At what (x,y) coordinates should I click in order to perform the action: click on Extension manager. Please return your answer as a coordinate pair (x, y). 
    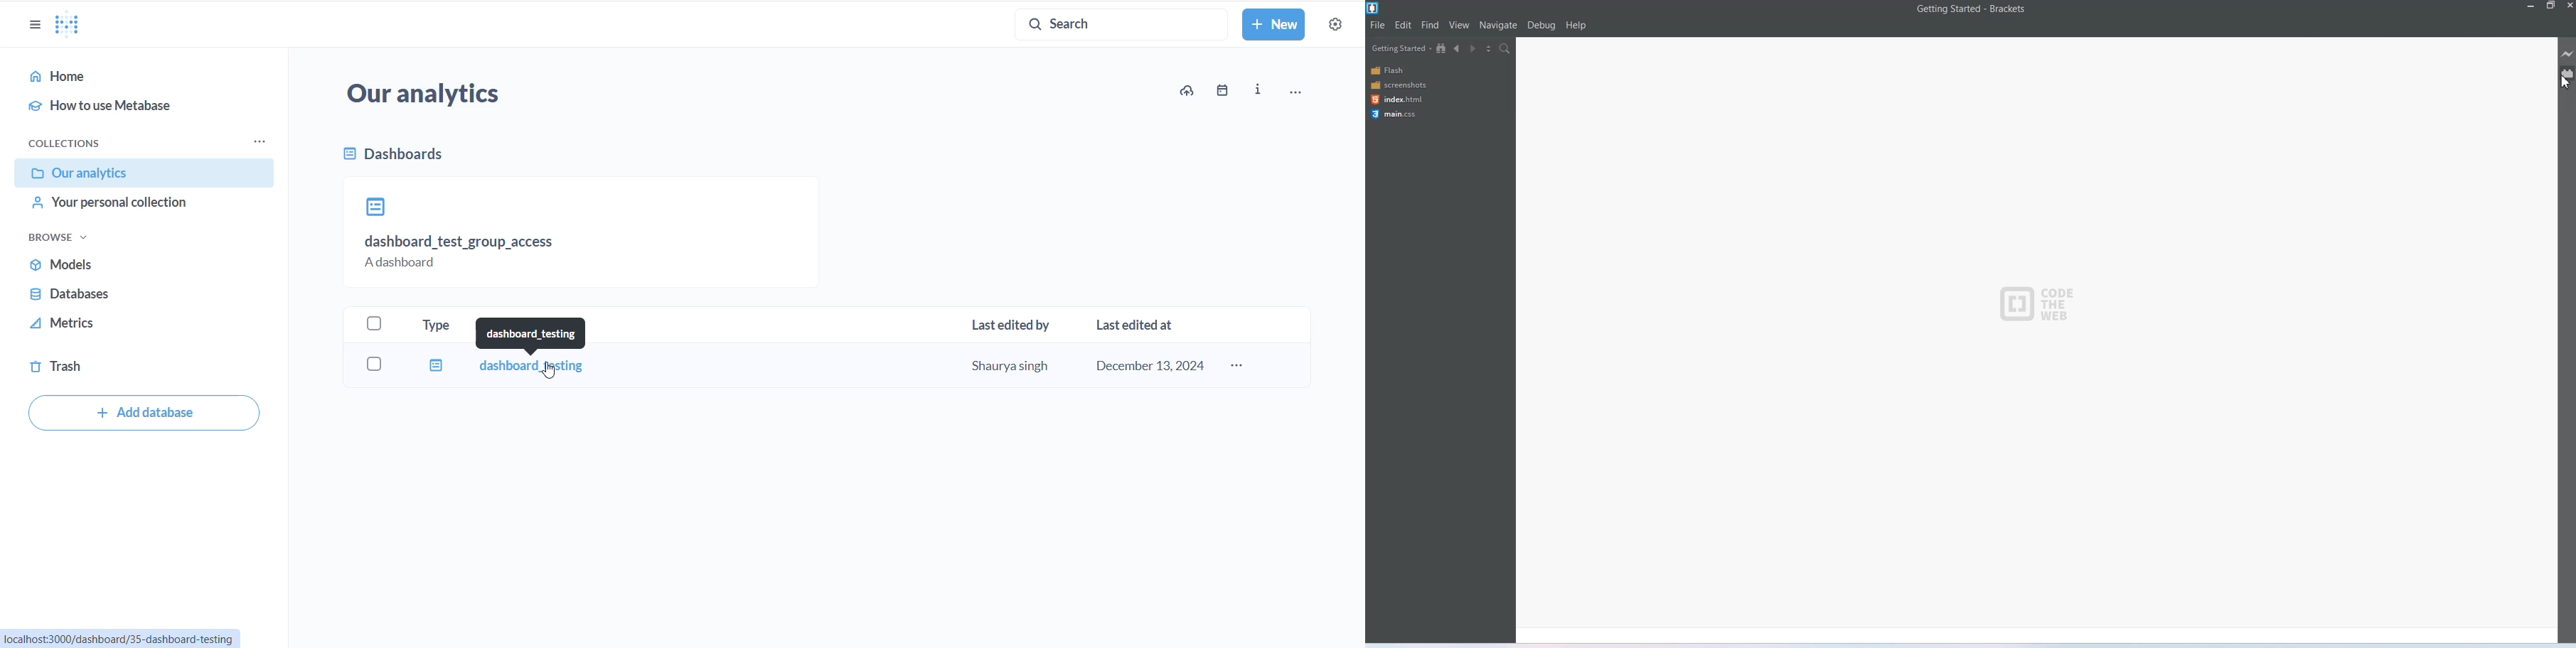
    Looking at the image, I should click on (2567, 73).